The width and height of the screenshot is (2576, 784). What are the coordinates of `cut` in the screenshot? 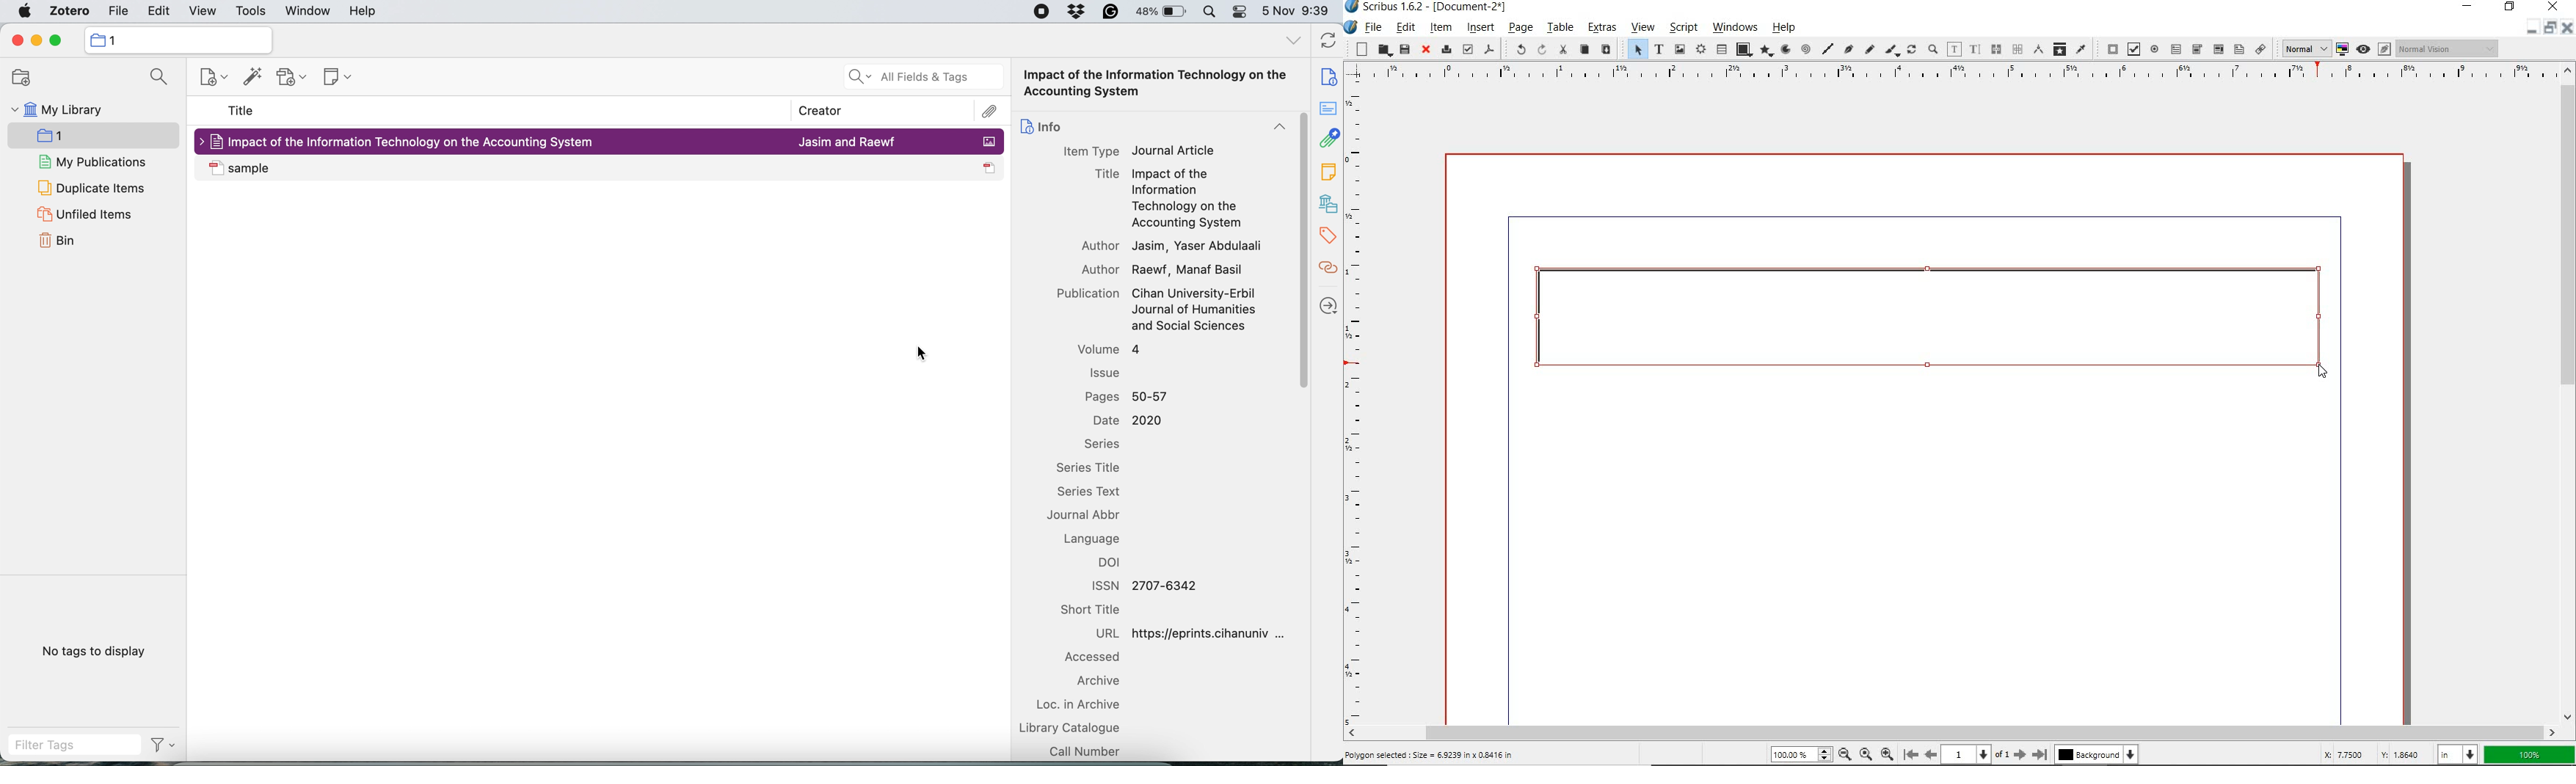 It's located at (1562, 50).